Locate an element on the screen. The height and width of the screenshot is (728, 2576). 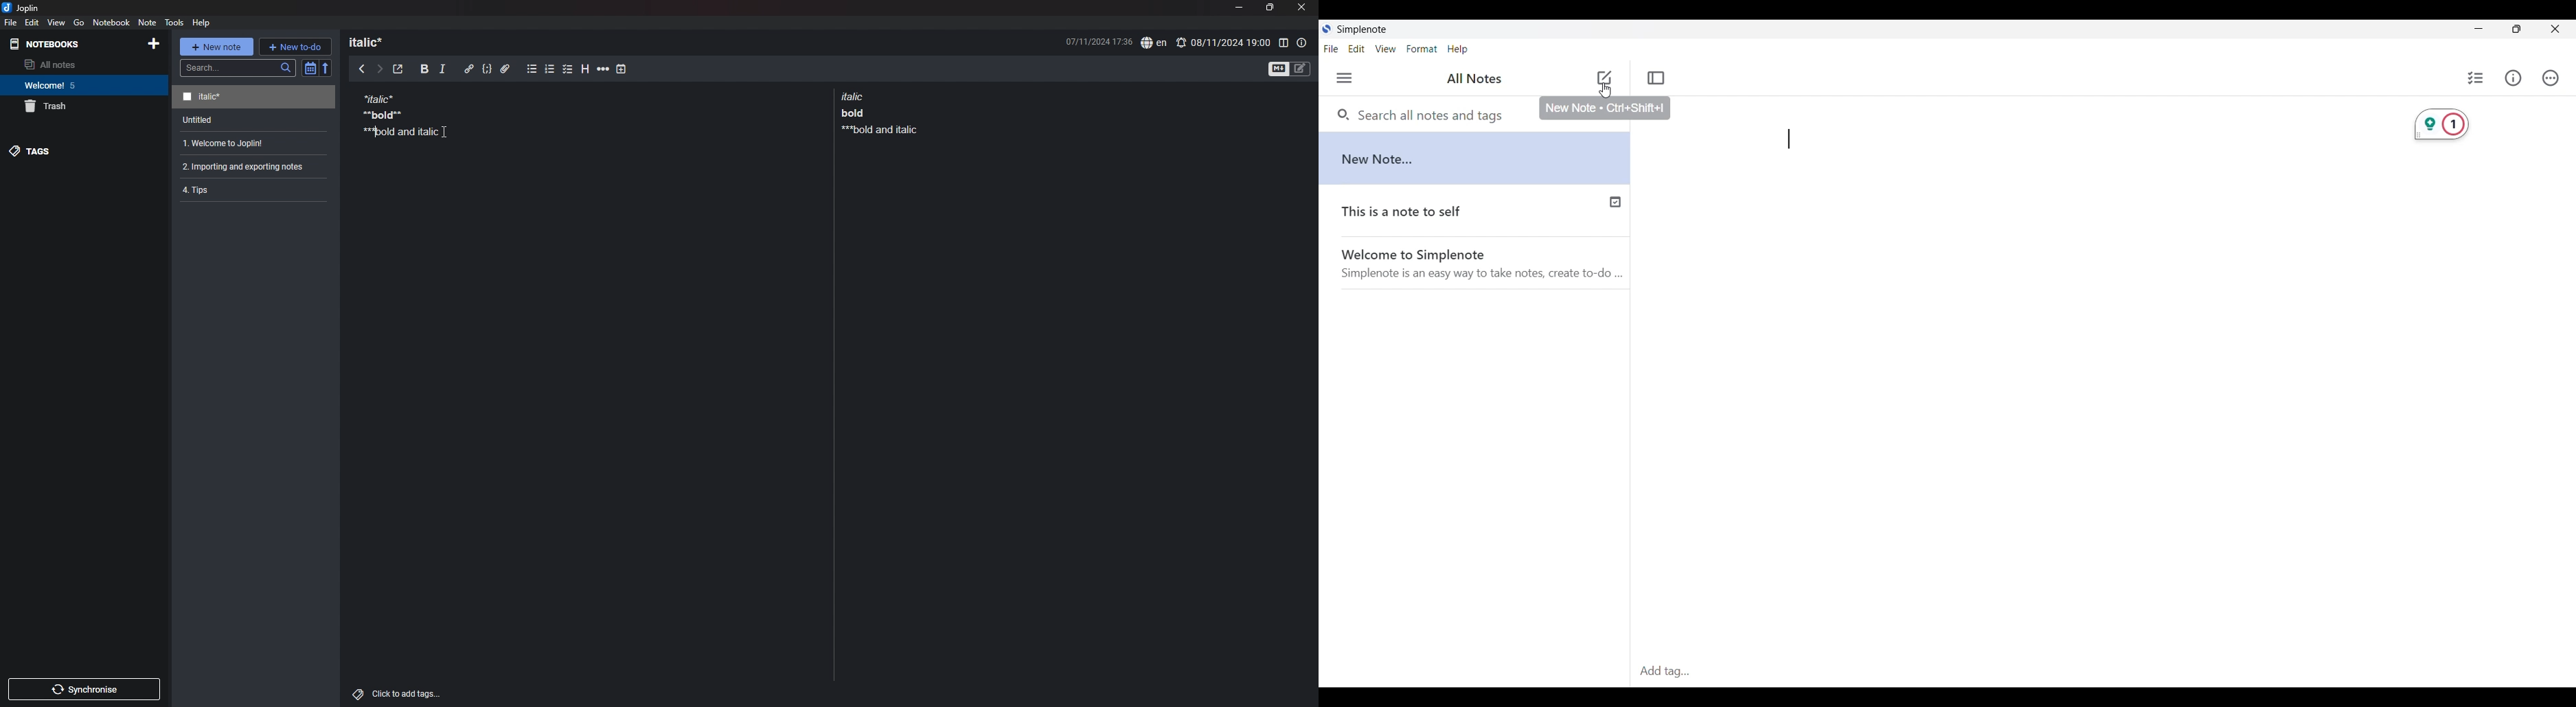
notebook is located at coordinates (112, 22).